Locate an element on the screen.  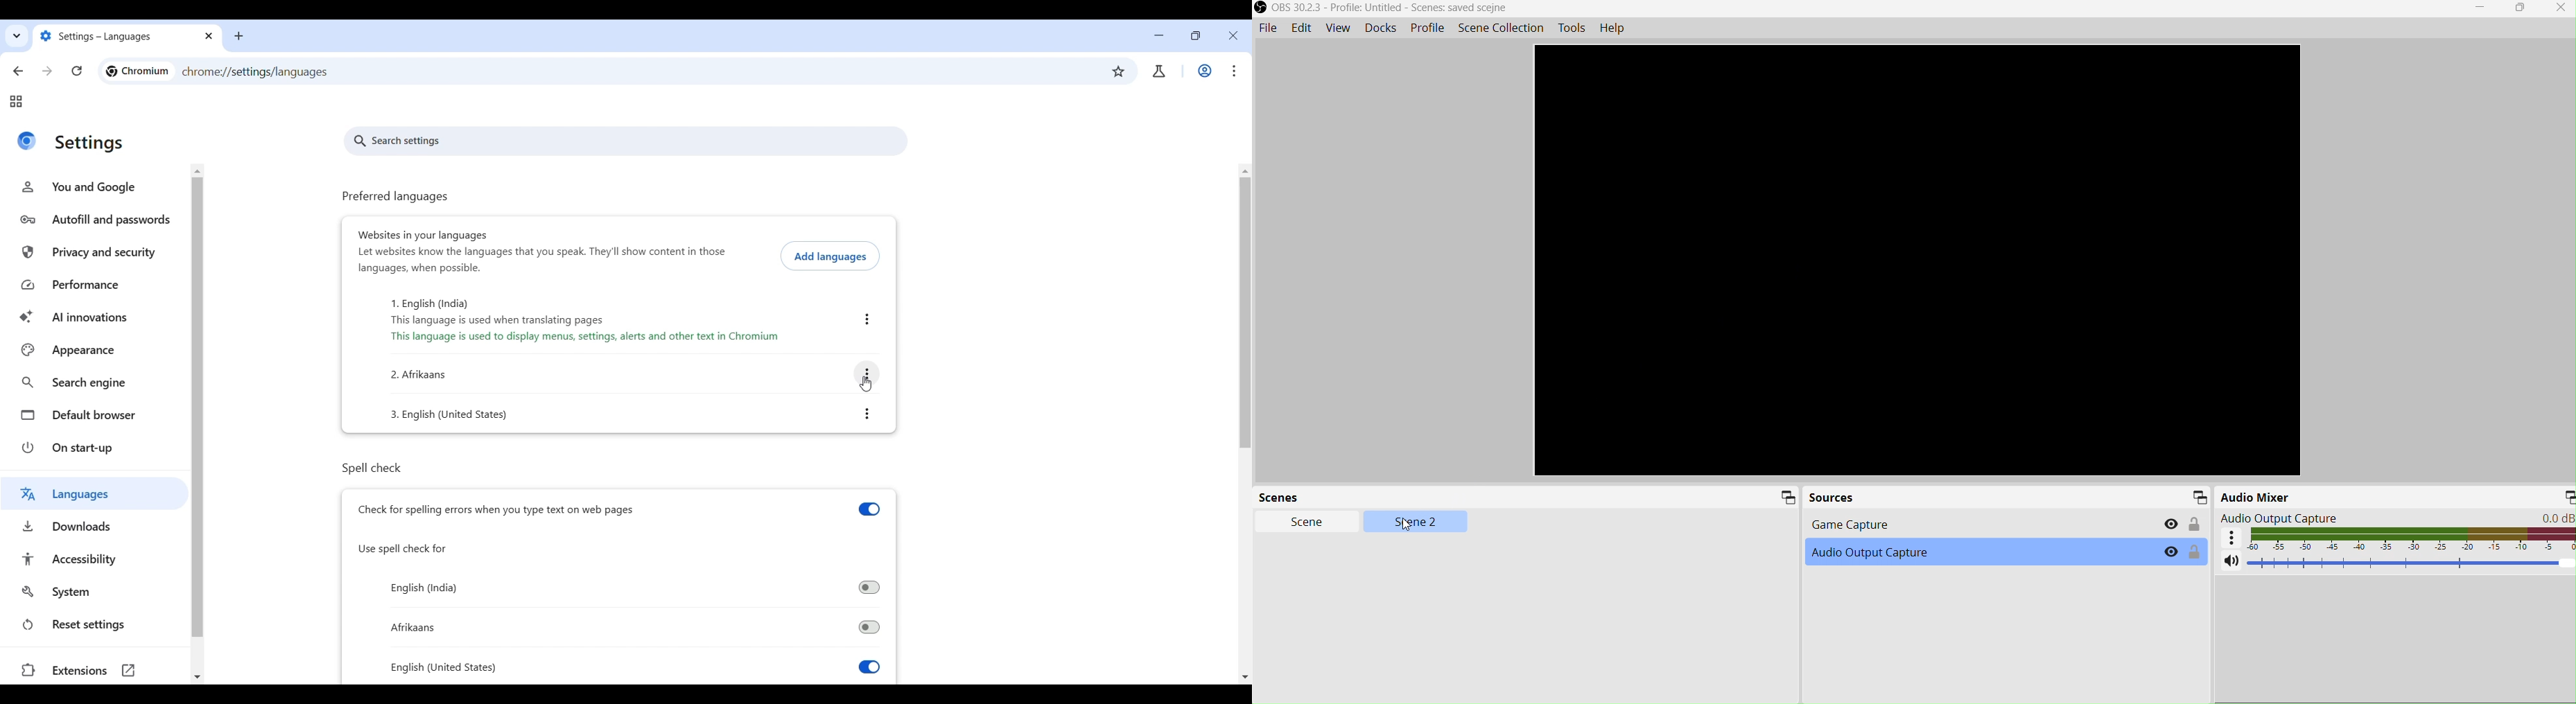
Minimize is located at coordinates (1159, 35).